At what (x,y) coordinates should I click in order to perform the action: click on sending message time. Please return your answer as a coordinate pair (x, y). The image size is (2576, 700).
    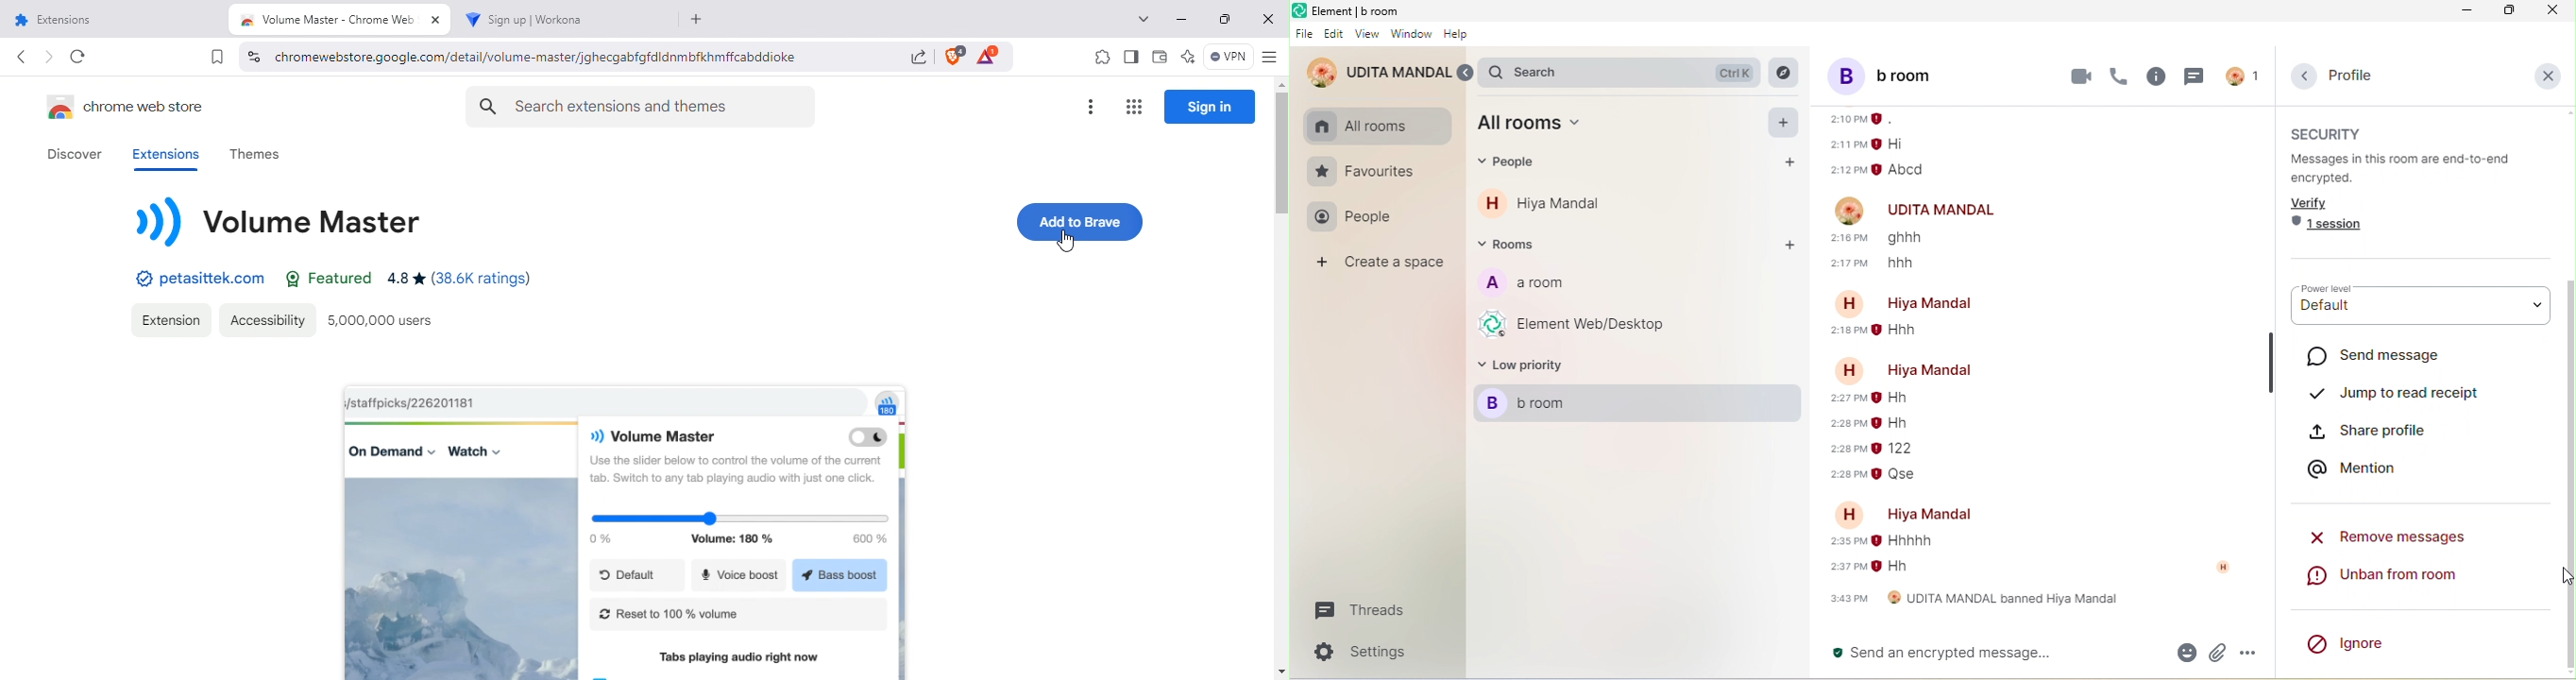
    Looking at the image, I should click on (1851, 237).